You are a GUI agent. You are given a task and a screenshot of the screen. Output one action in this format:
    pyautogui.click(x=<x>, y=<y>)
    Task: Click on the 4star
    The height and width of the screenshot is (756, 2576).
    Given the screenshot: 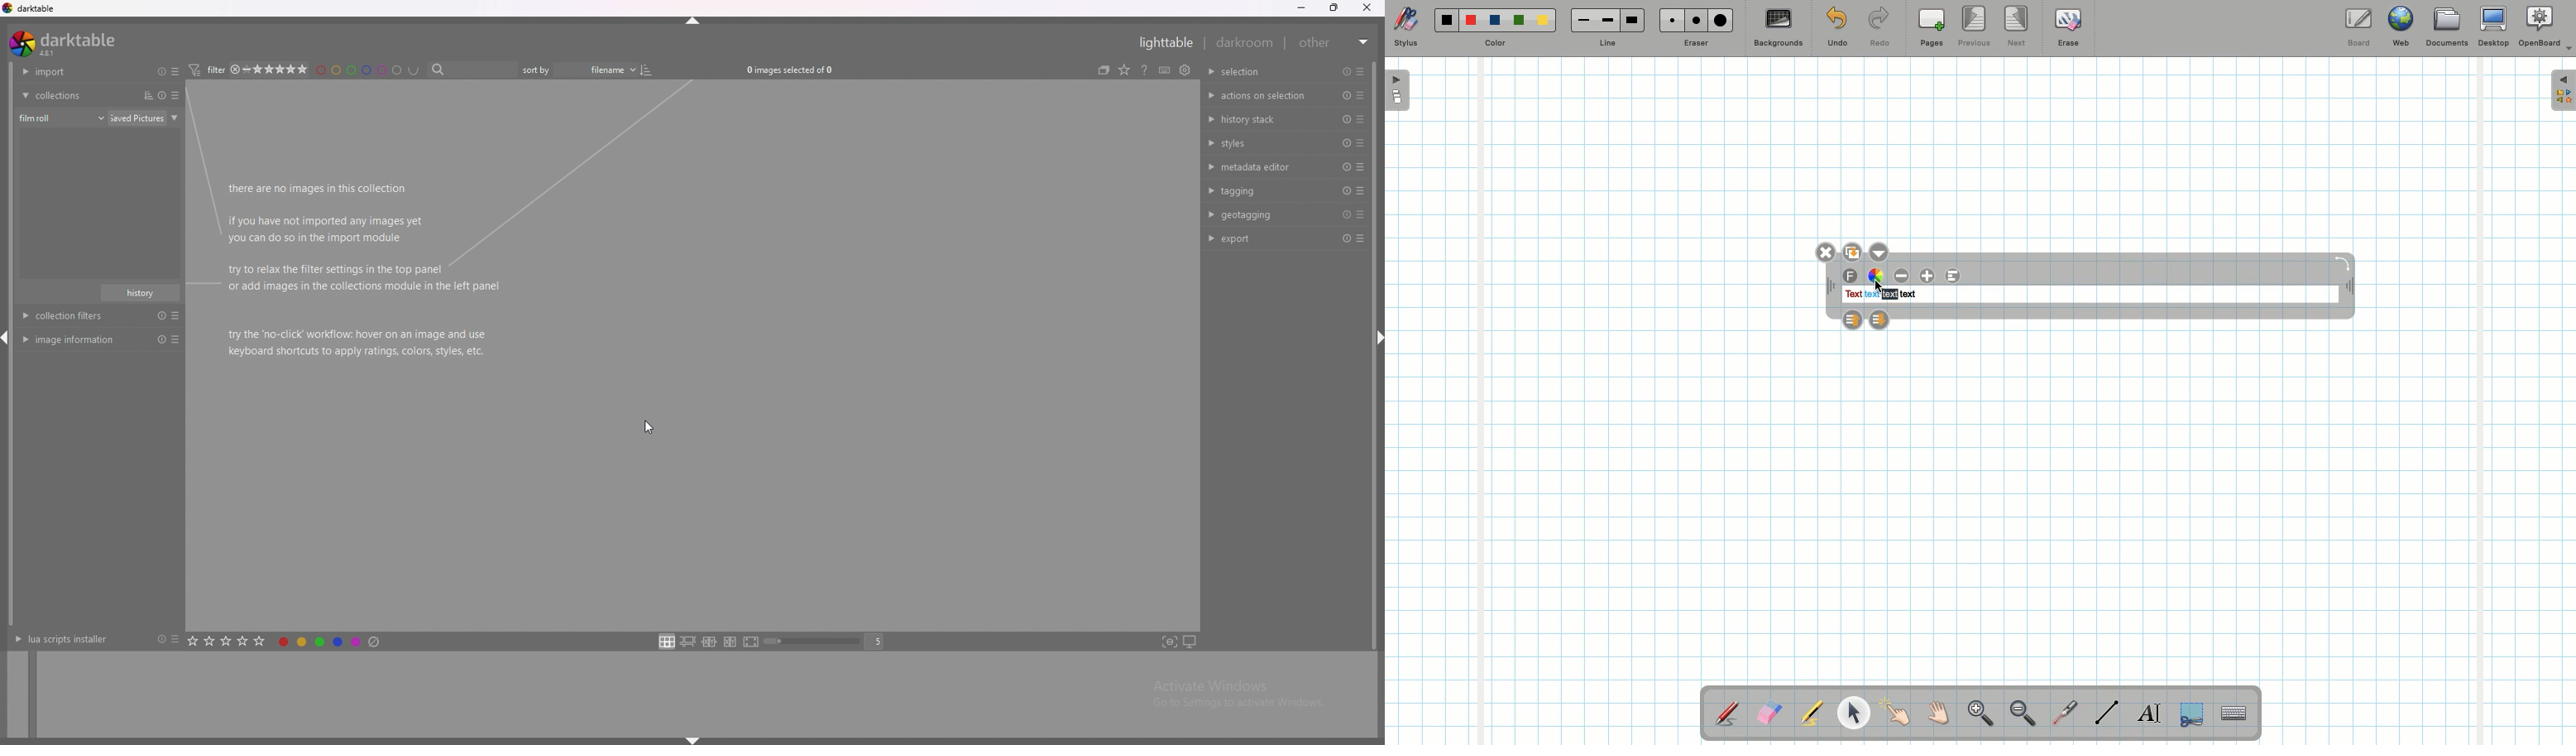 What is the action you would take?
    pyautogui.click(x=241, y=69)
    